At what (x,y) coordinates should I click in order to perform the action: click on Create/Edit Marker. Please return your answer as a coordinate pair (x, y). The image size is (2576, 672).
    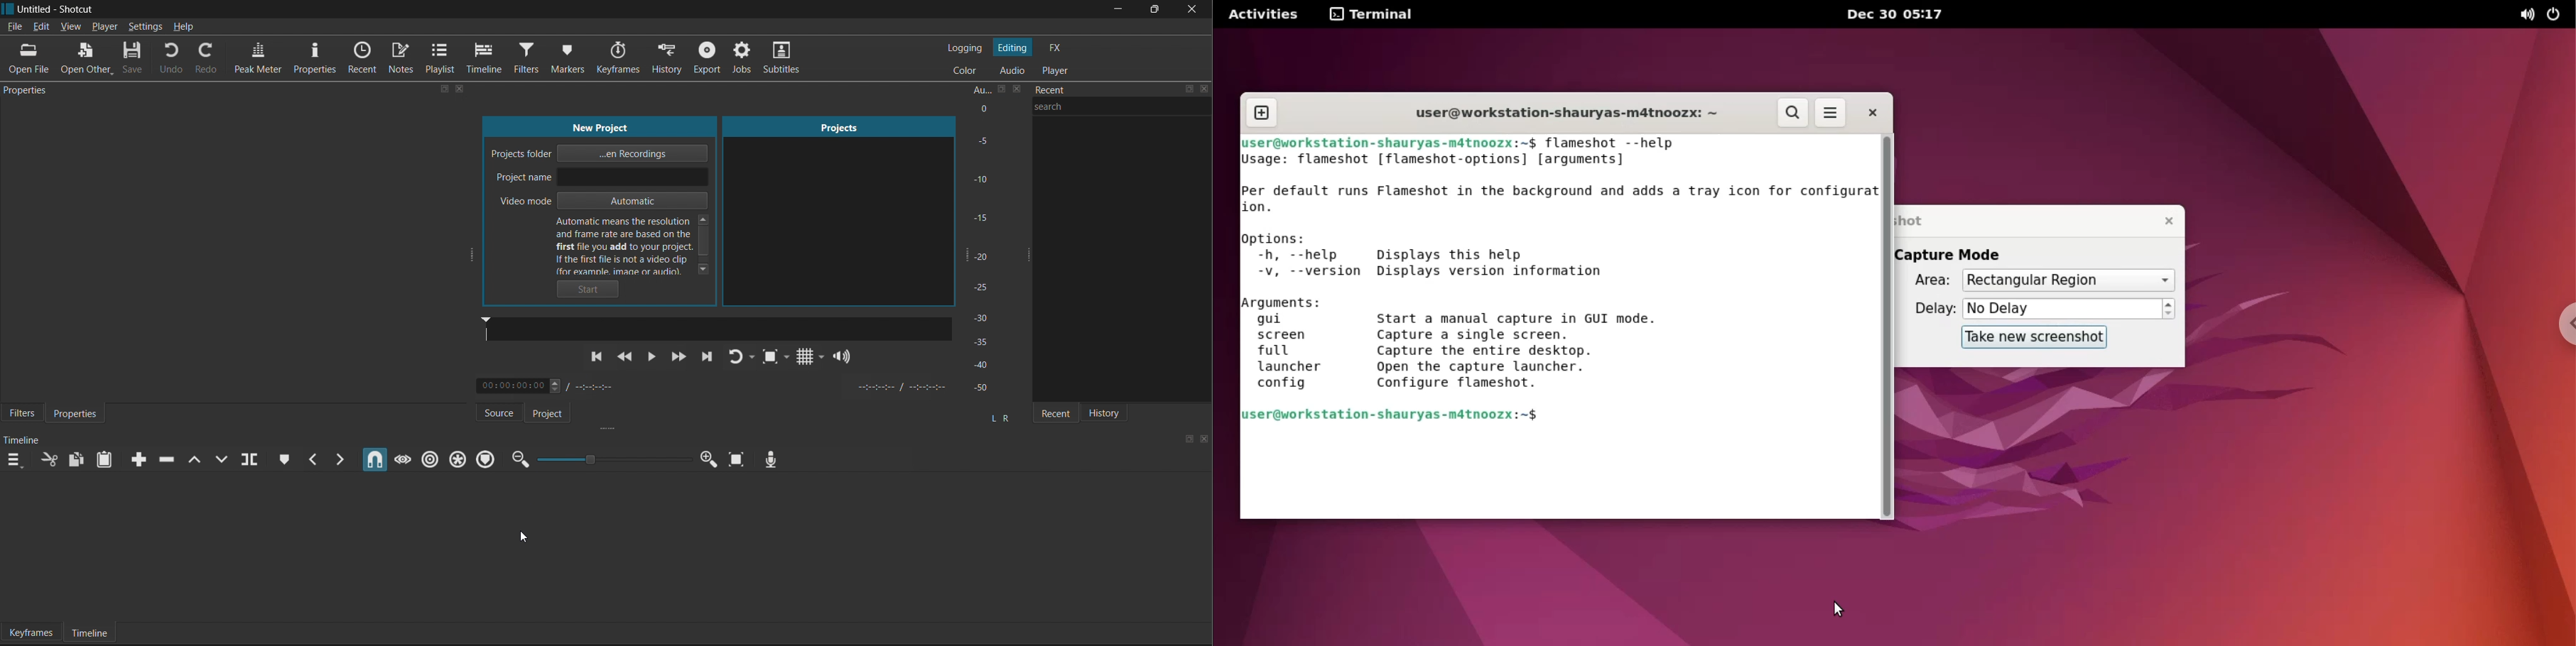
    Looking at the image, I should click on (281, 457).